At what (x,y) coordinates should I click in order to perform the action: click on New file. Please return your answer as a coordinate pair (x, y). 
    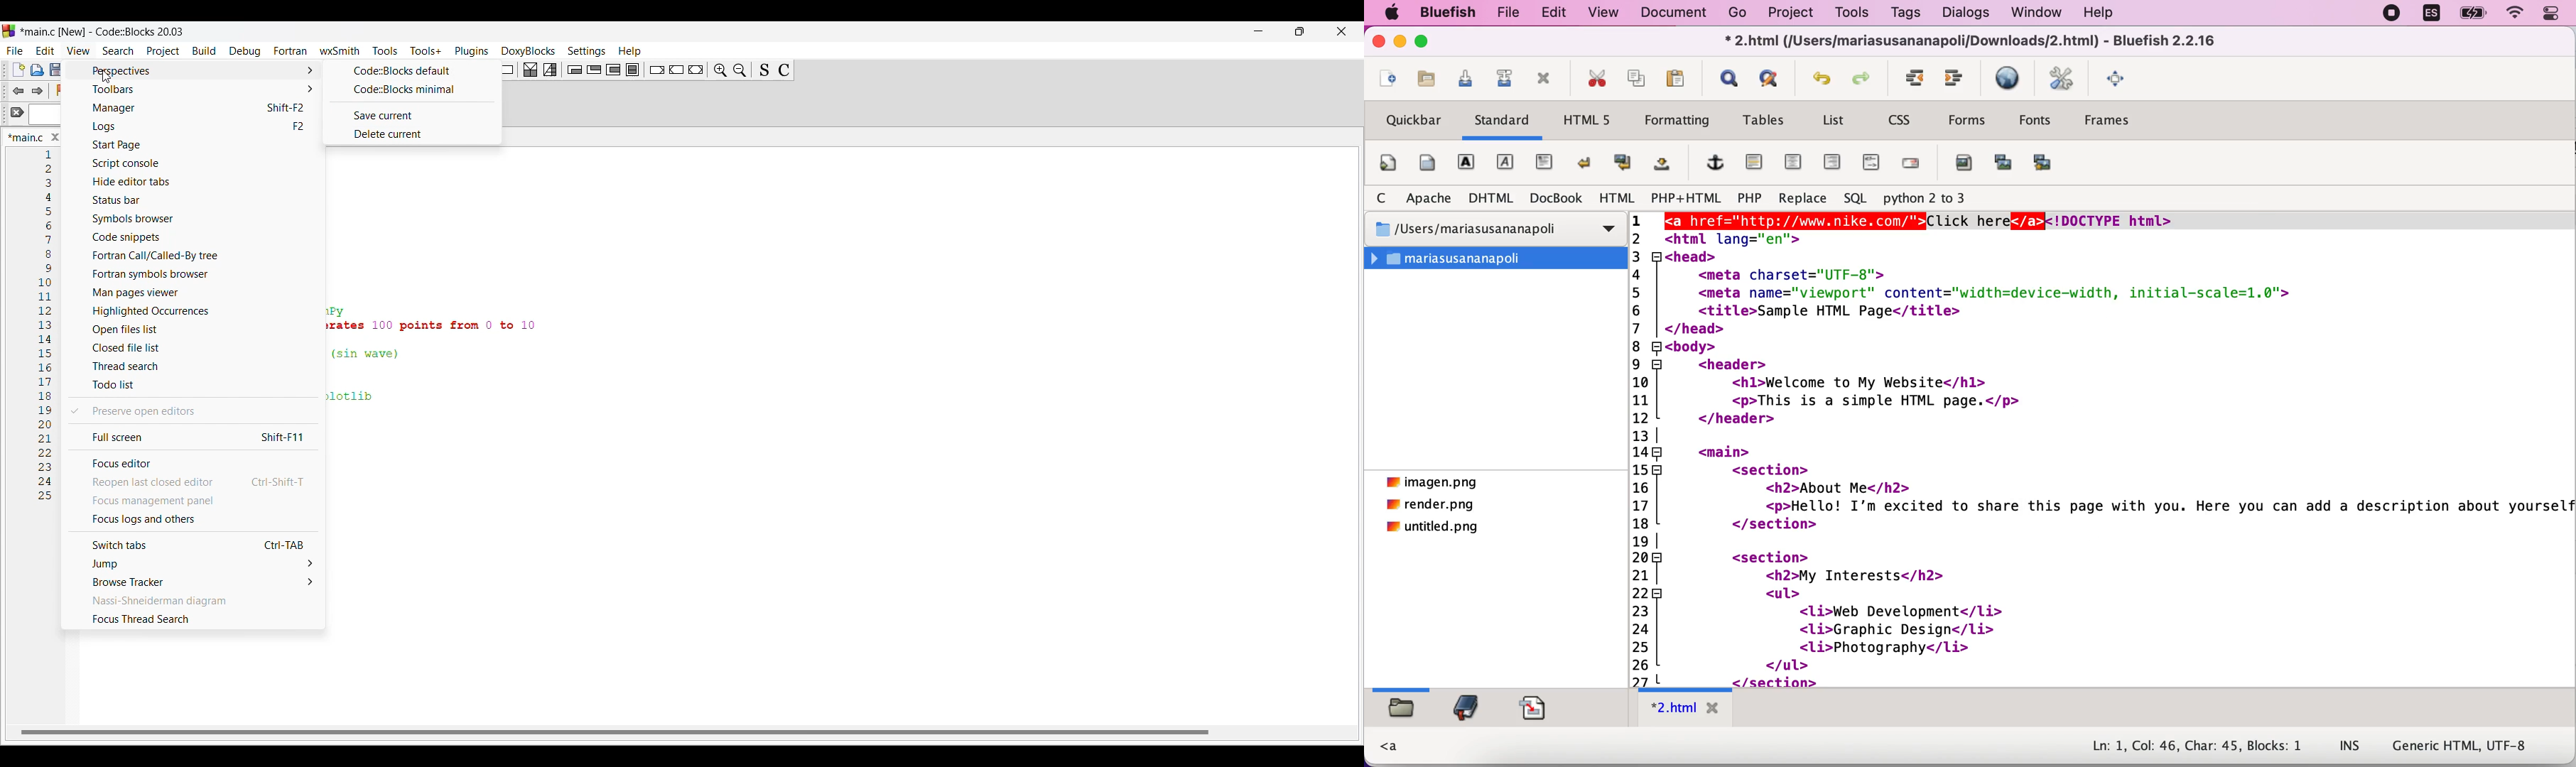
    Looking at the image, I should click on (18, 70).